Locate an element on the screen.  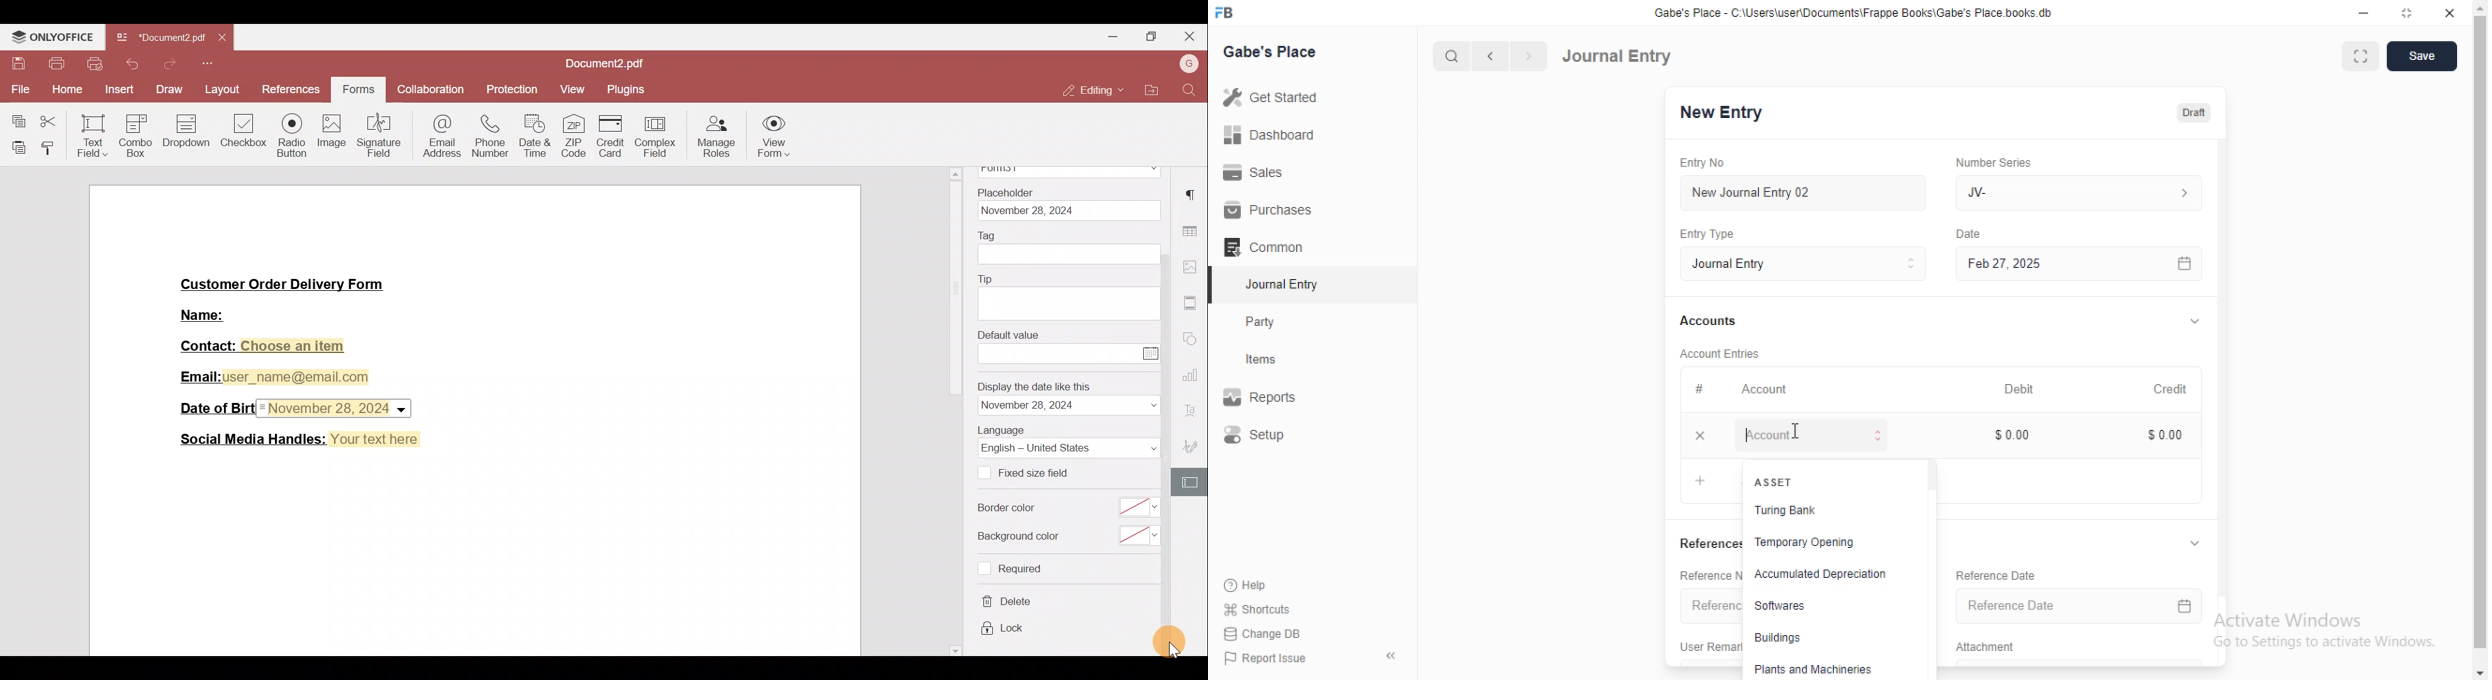
Add is located at coordinates (1707, 435).